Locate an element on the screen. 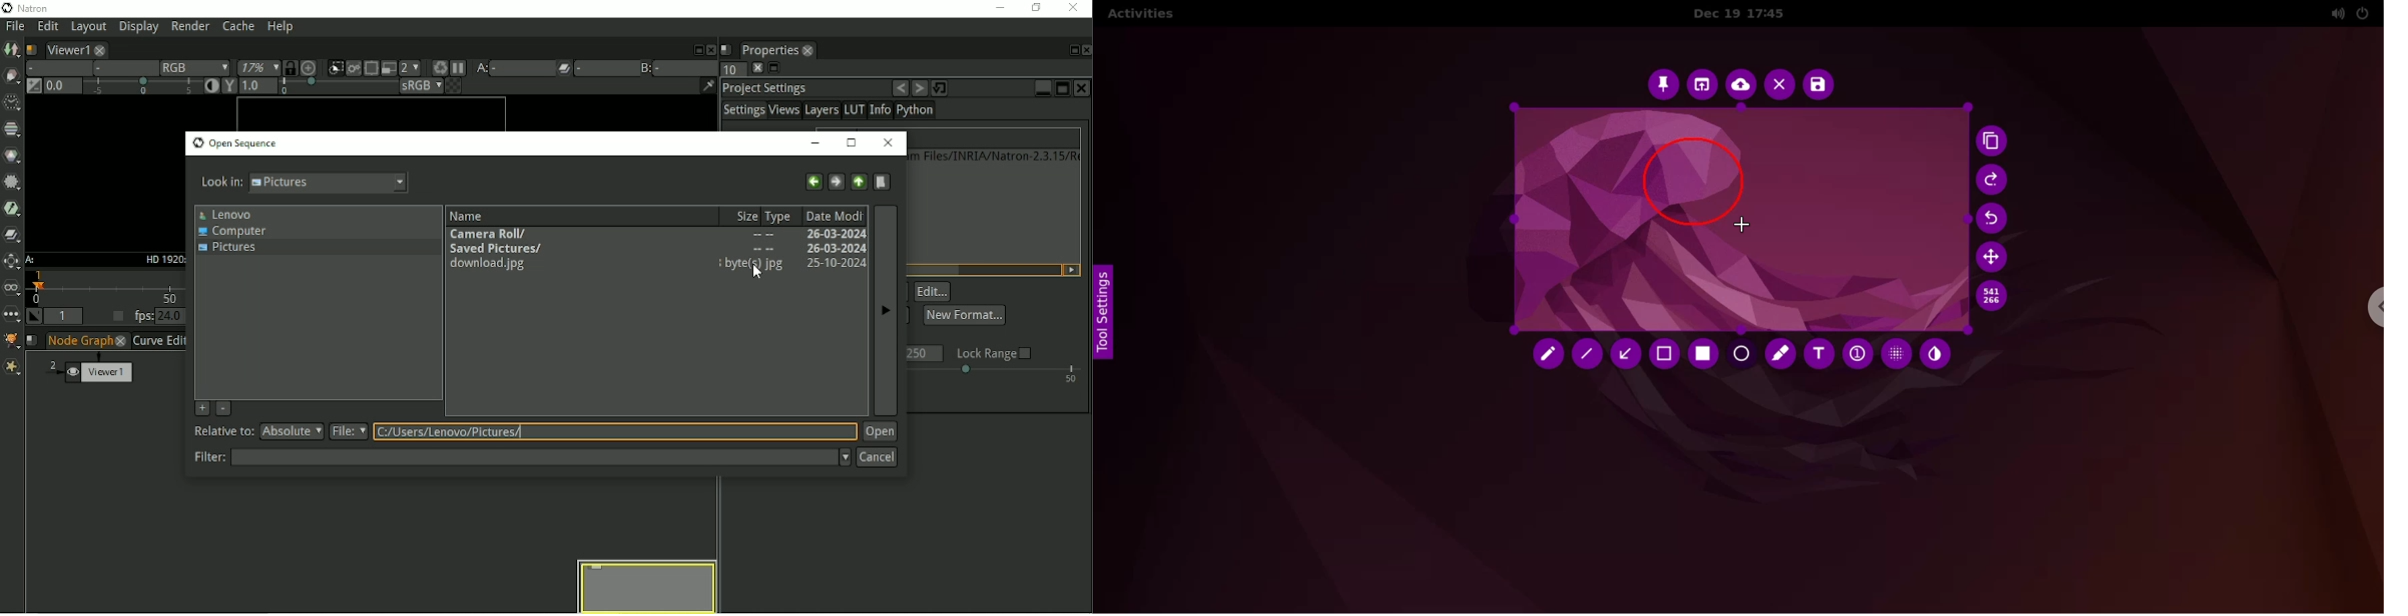 This screenshot has width=2408, height=616. Add to favorites is located at coordinates (201, 408).